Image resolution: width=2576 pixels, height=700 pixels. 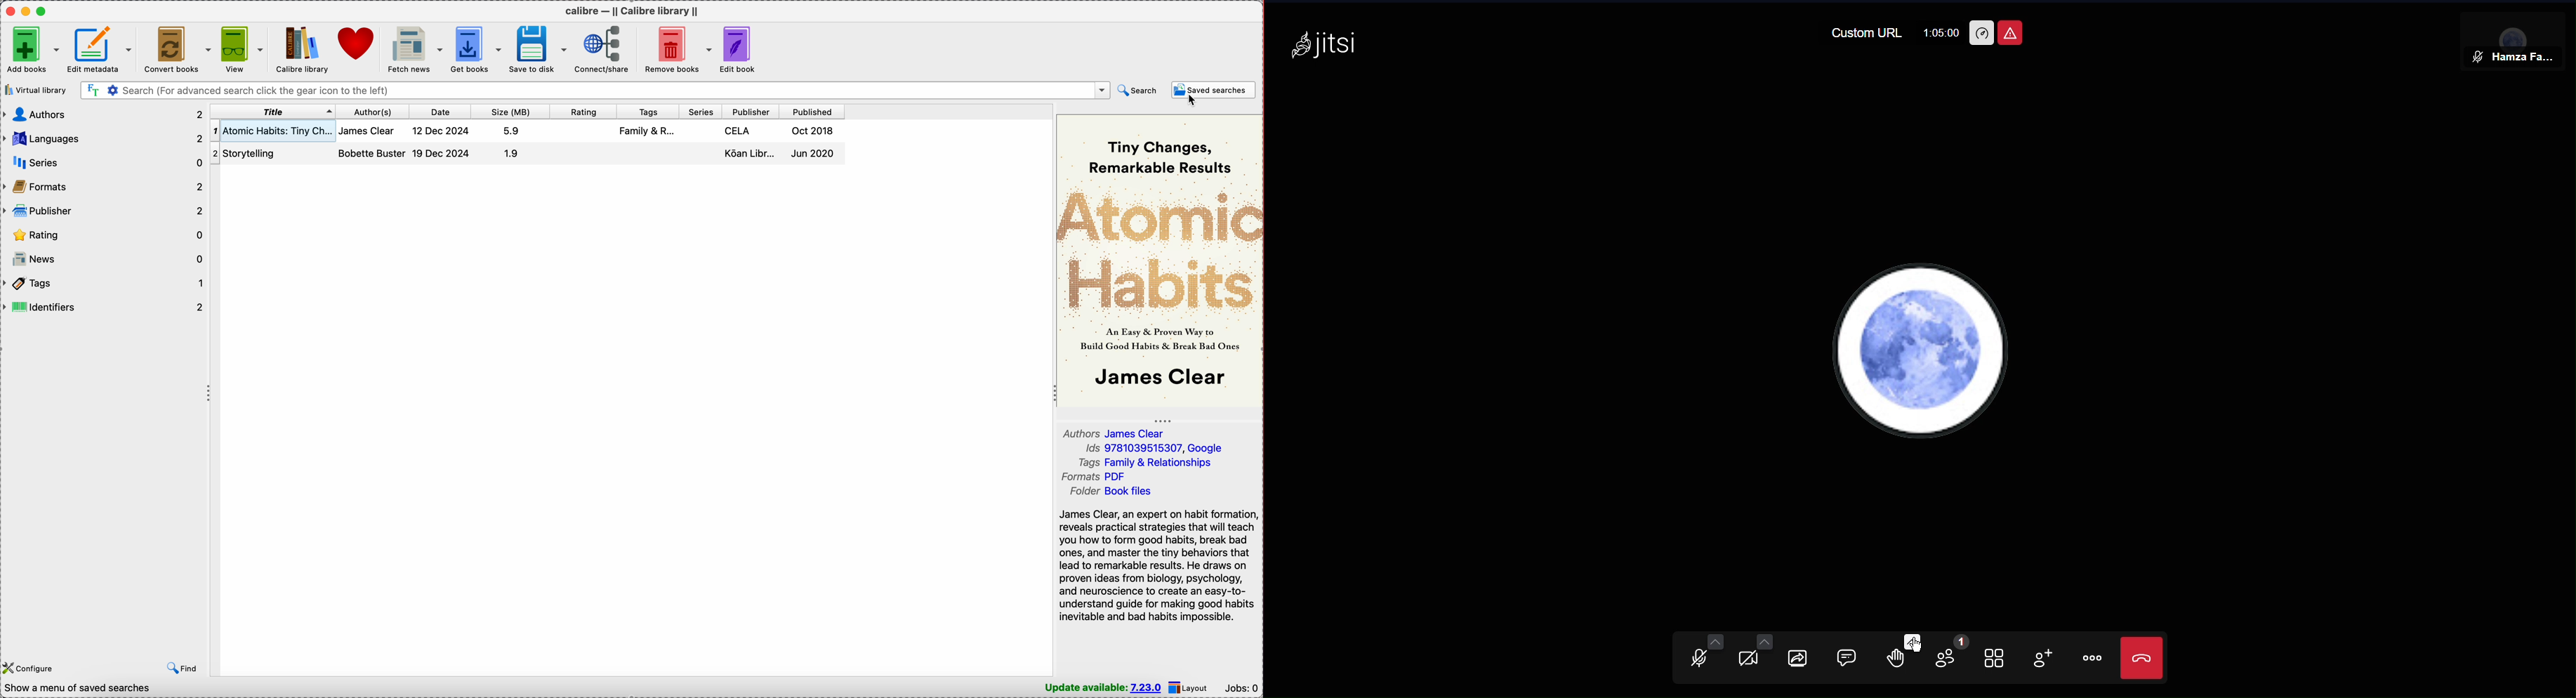 I want to click on size in MB, so click(x=511, y=143).